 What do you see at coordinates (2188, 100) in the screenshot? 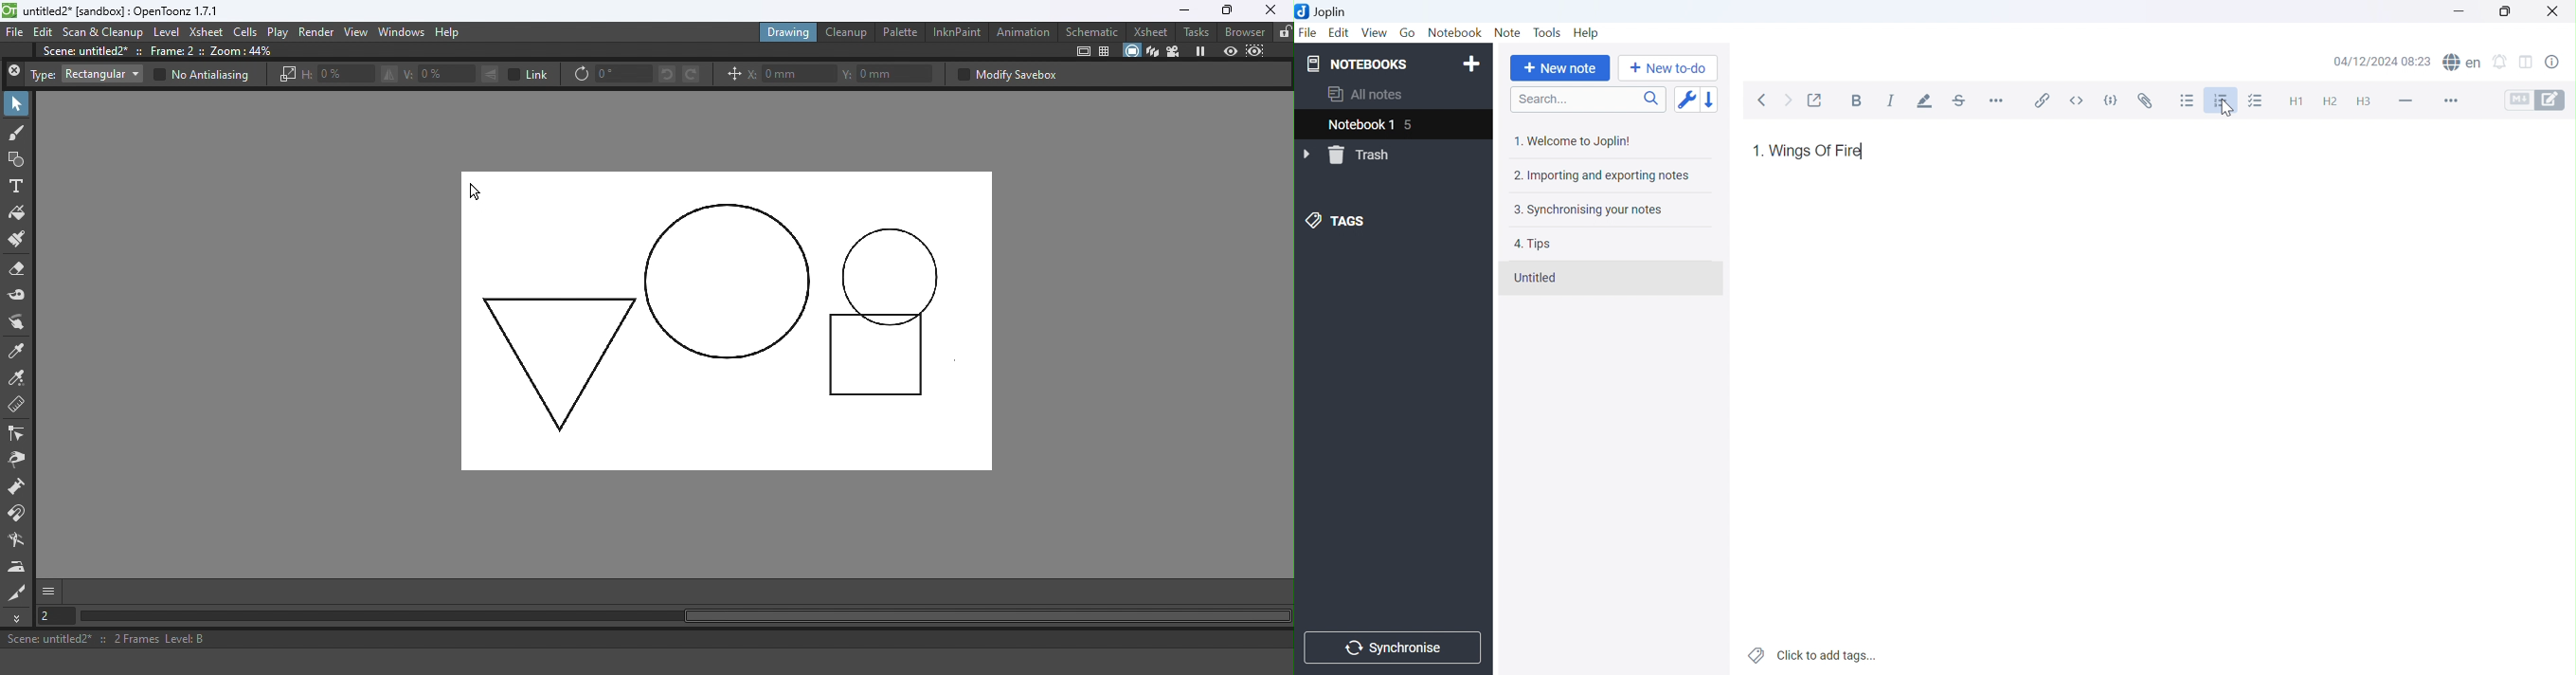
I see `Bulleted list` at bounding box center [2188, 100].